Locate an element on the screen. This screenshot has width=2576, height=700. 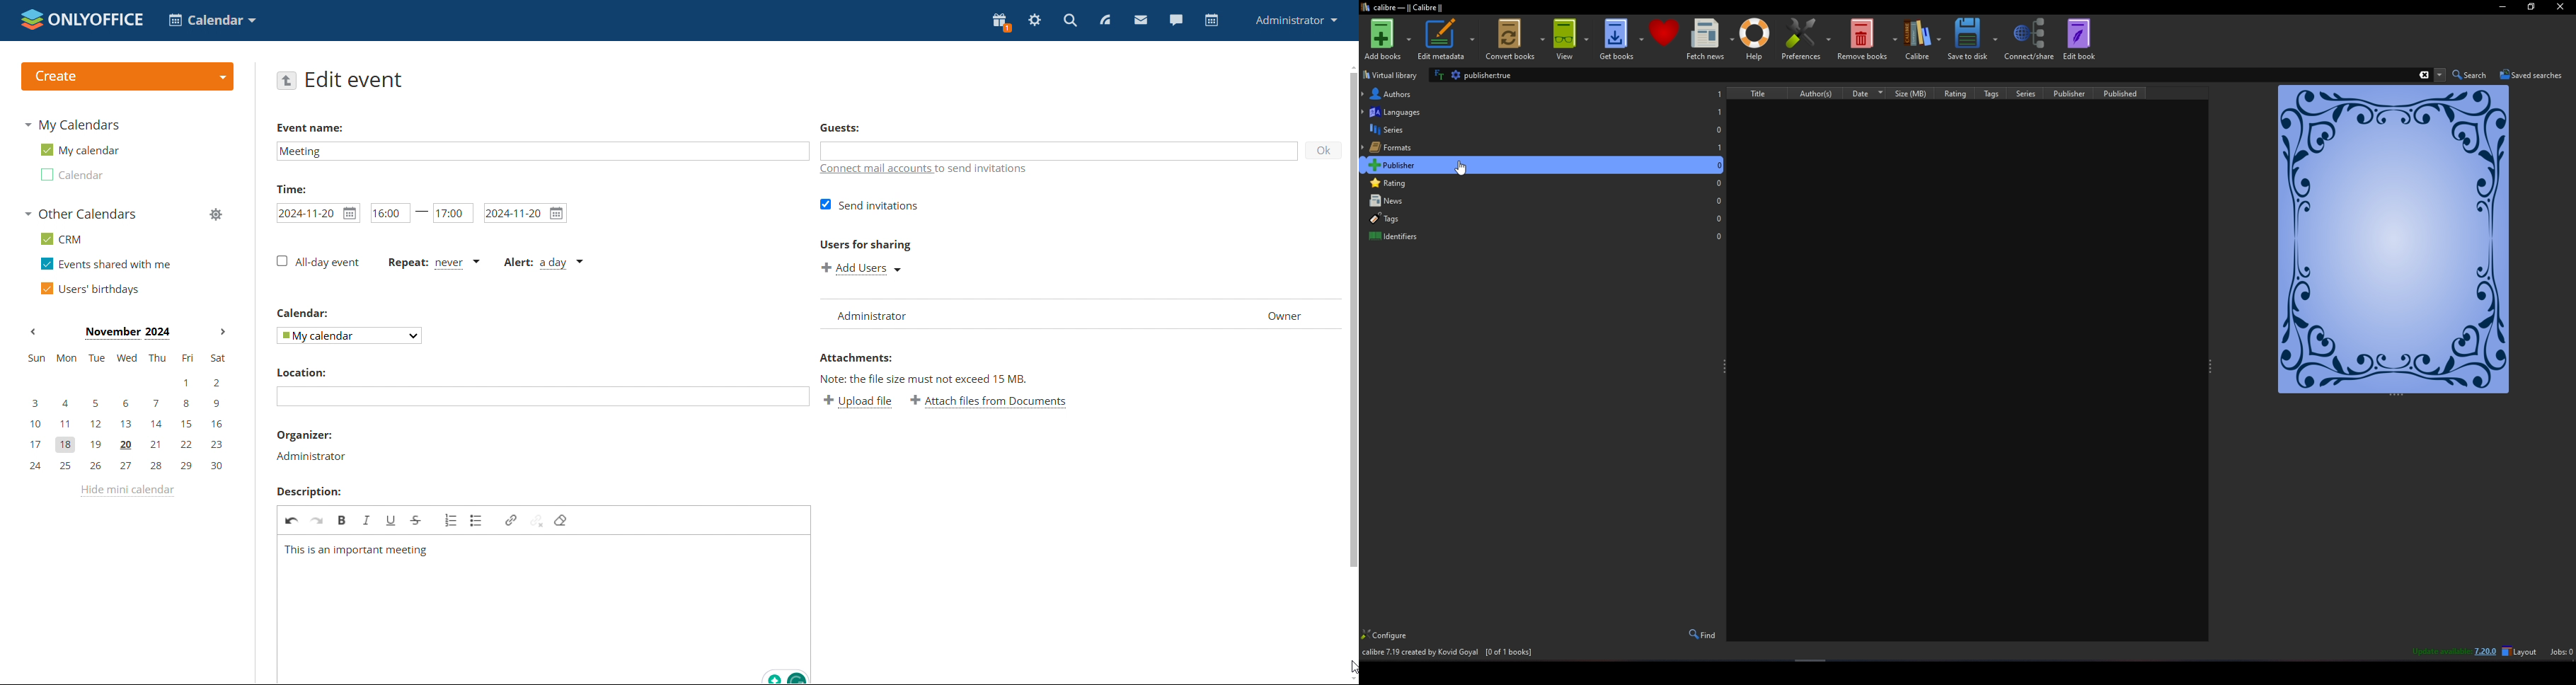
crm is located at coordinates (60, 239).